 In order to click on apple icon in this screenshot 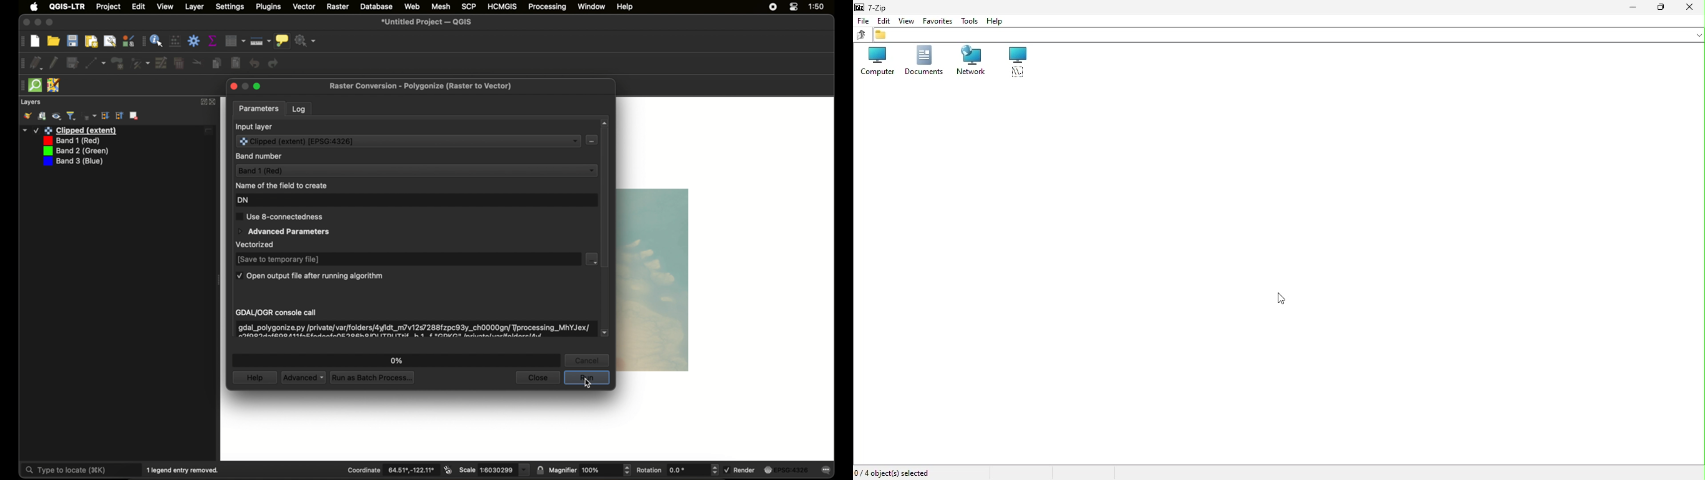, I will do `click(34, 7)`.